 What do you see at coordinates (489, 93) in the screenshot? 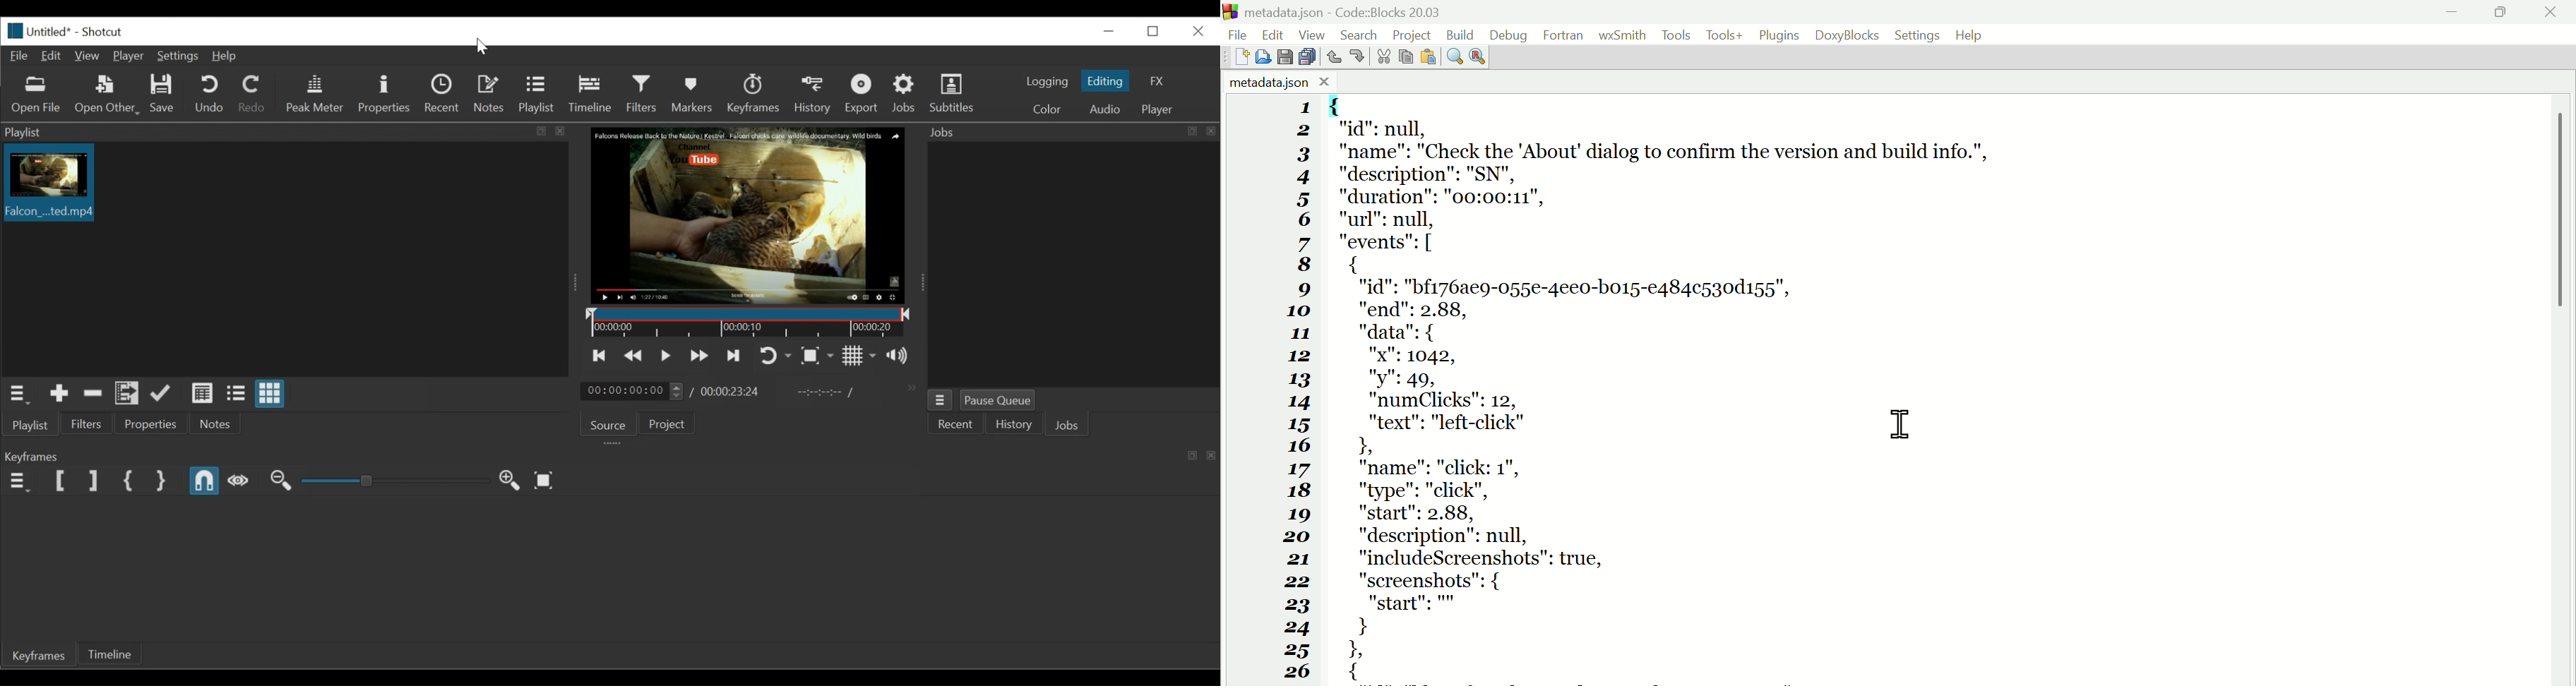
I see `Notes` at bounding box center [489, 93].